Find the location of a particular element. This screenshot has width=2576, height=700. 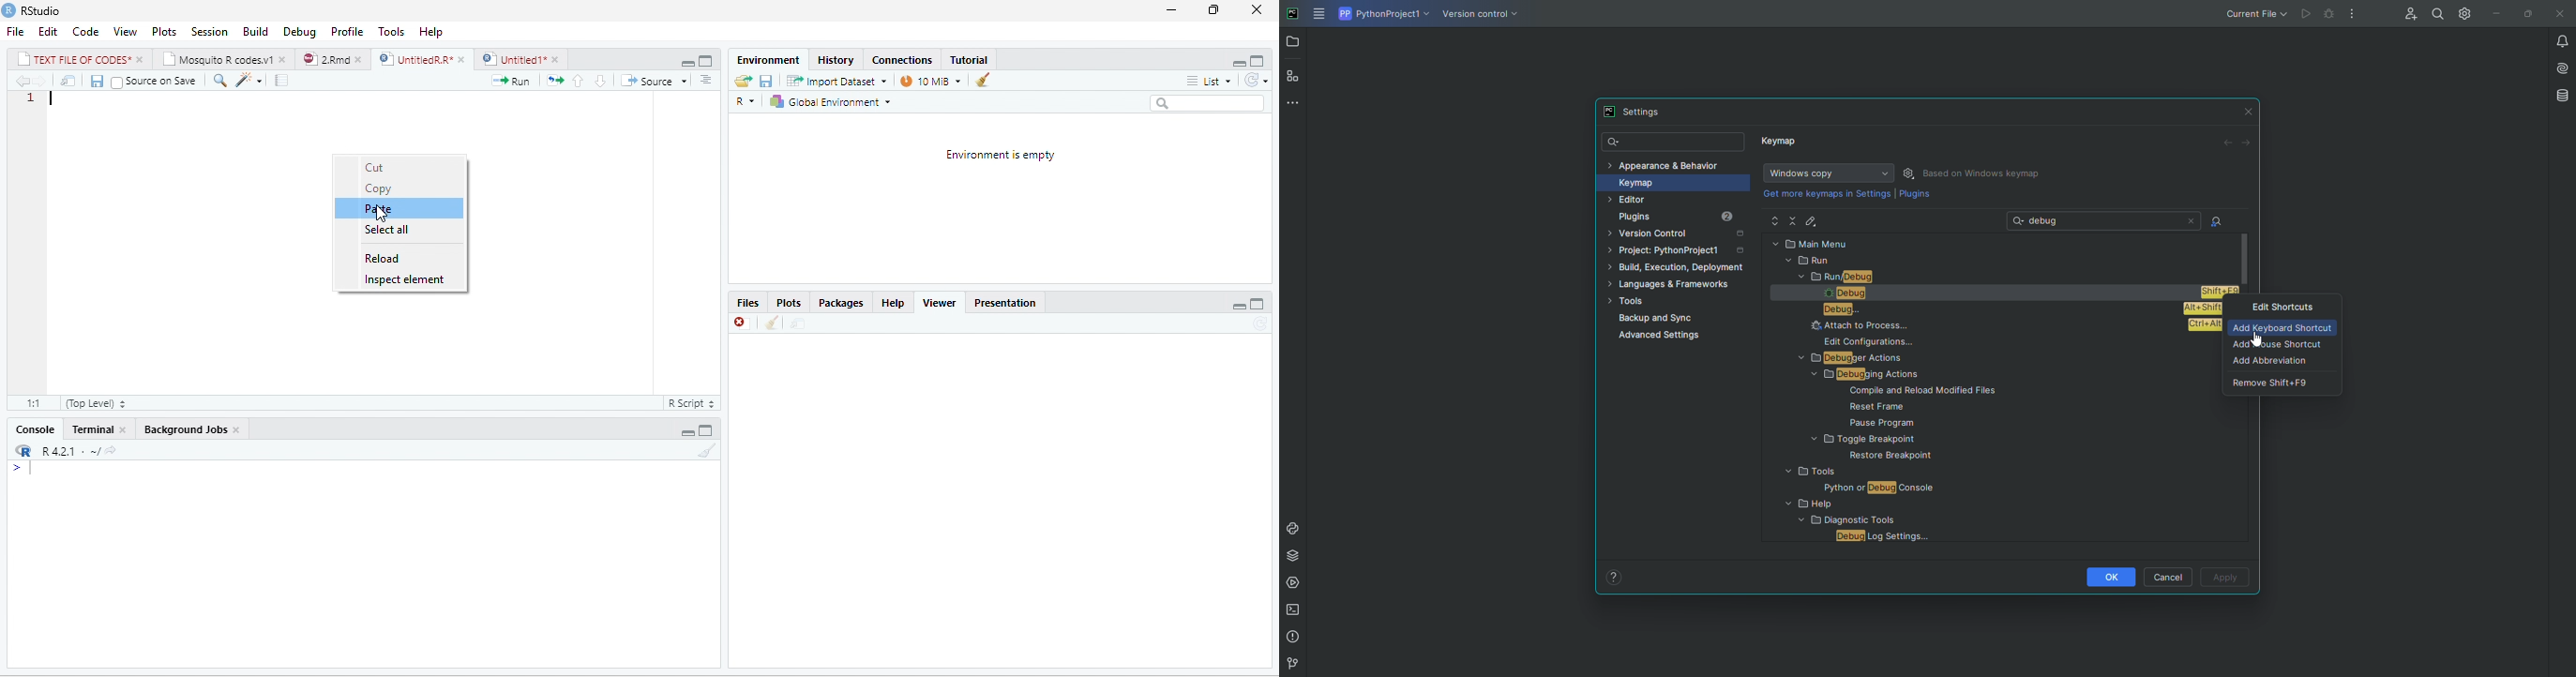

 R421 « ~ is located at coordinates (62, 448).